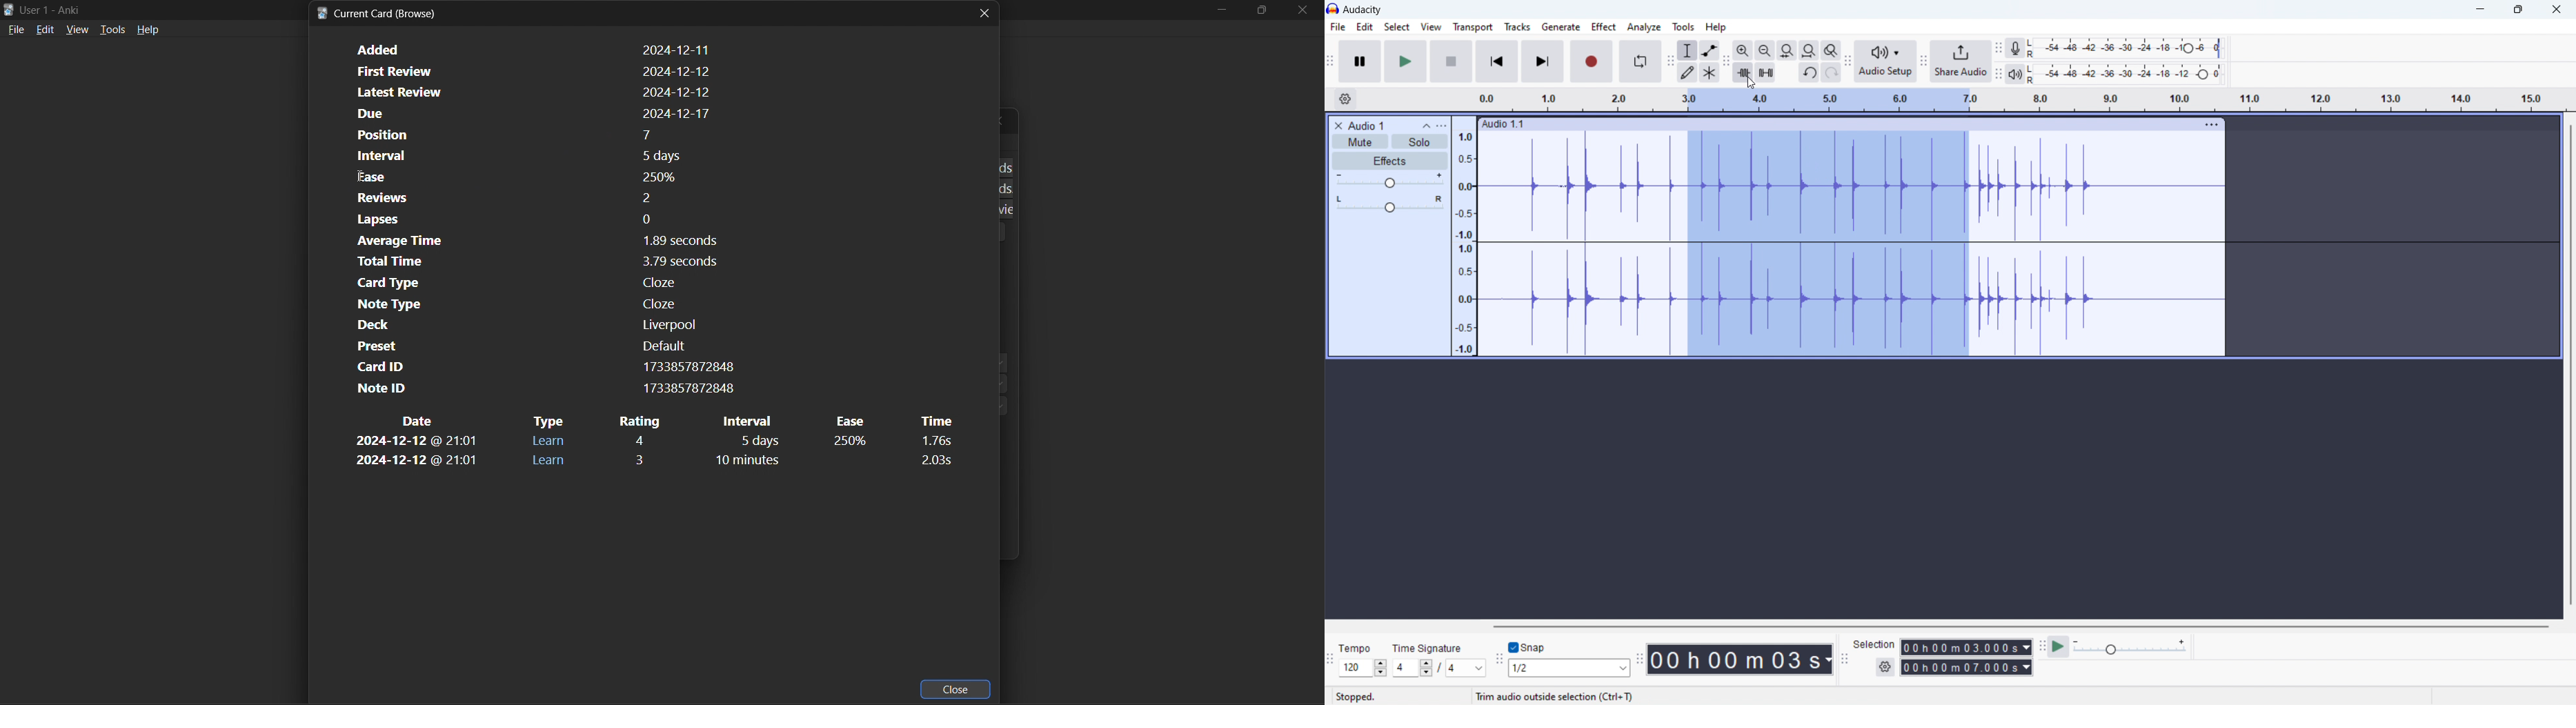 This screenshot has height=728, width=2576. What do you see at coordinates (1431, 27) in the screenshot?
I see `view` at bounding box center [1431, 27].